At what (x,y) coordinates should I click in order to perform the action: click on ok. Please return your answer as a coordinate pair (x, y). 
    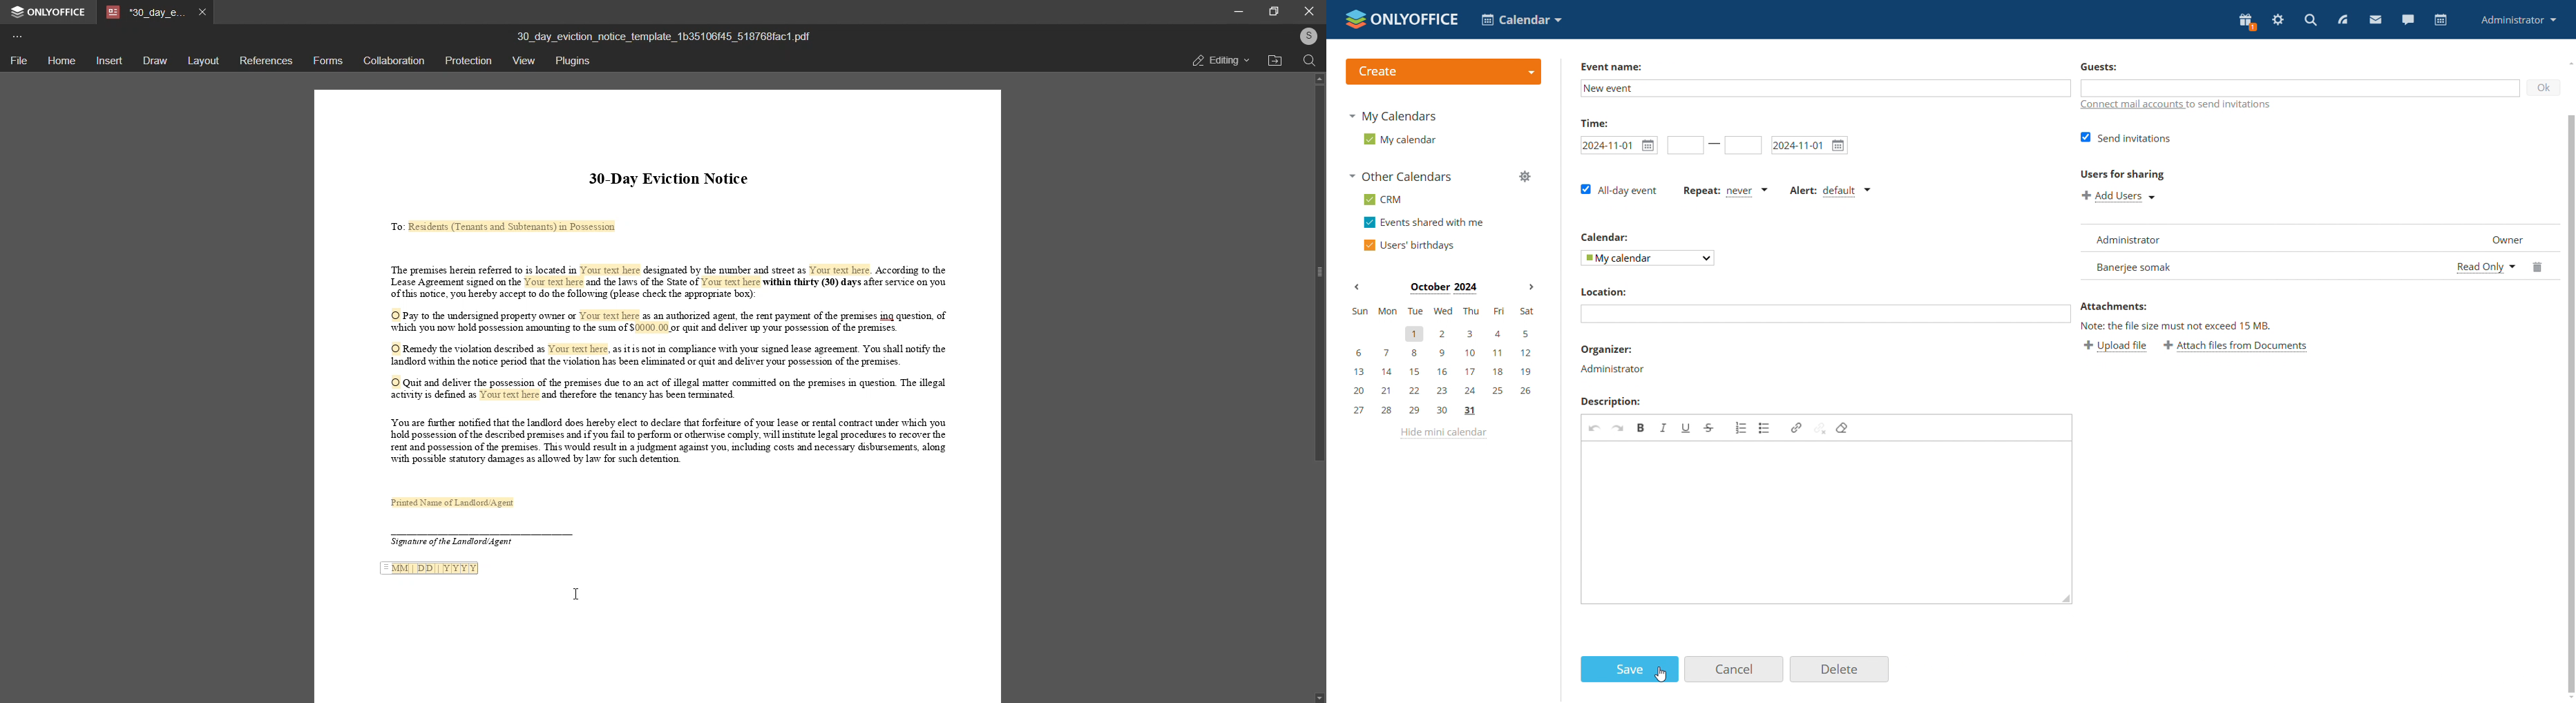
    Looking at the image, I should click on (2543, 90).